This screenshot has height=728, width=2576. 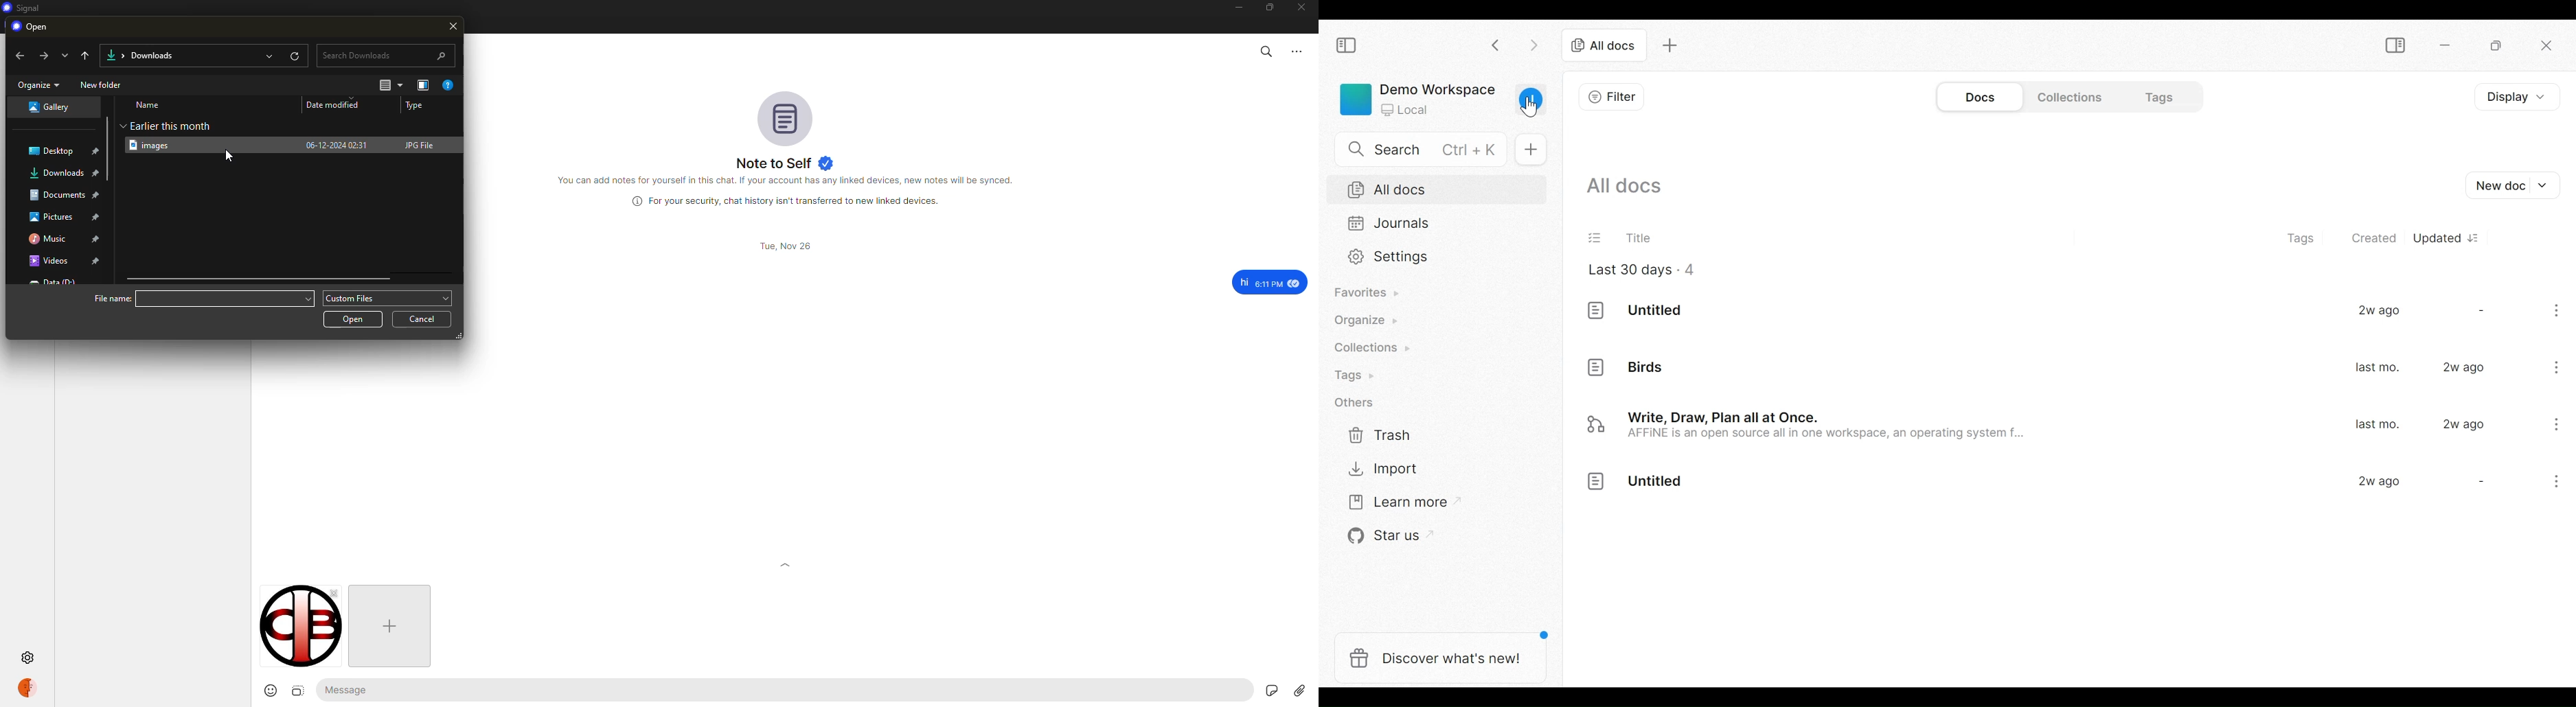 I want to click on info, so click(x=790, y=181).